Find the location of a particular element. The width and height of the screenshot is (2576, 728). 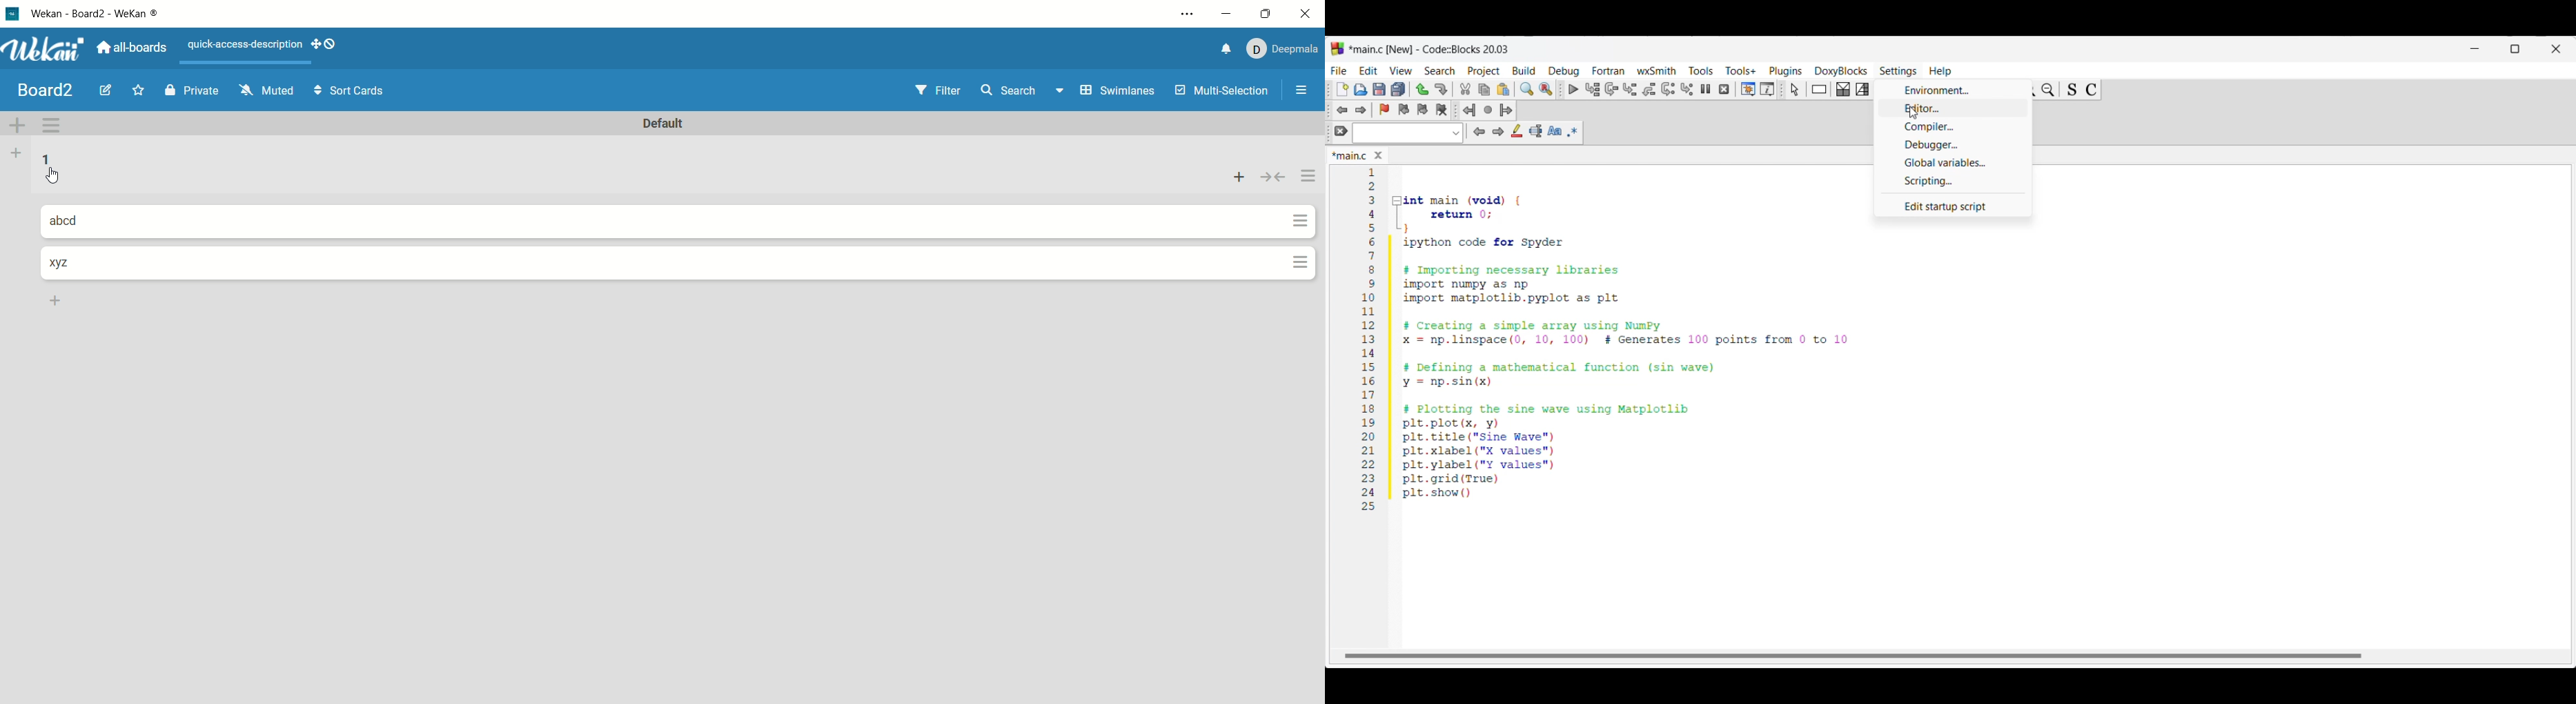

actions is located at coordinates (1304, 220).